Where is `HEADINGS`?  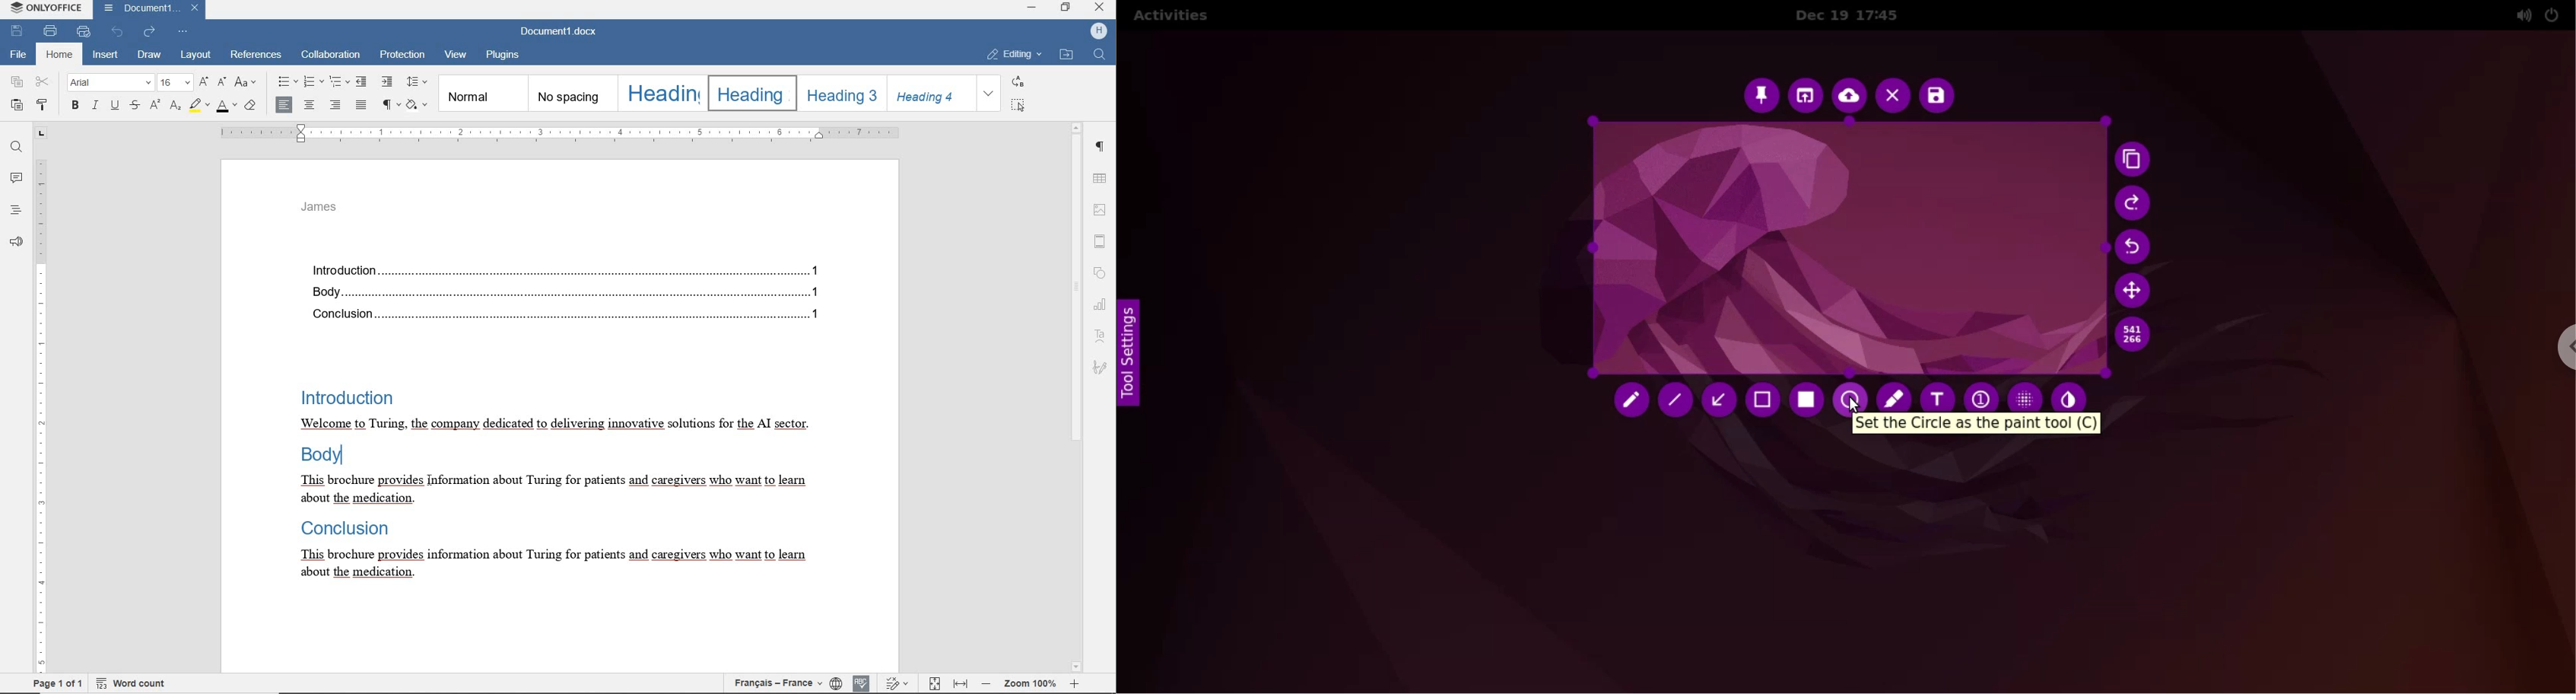 HEADINGS is located at coordinates (15, 209).